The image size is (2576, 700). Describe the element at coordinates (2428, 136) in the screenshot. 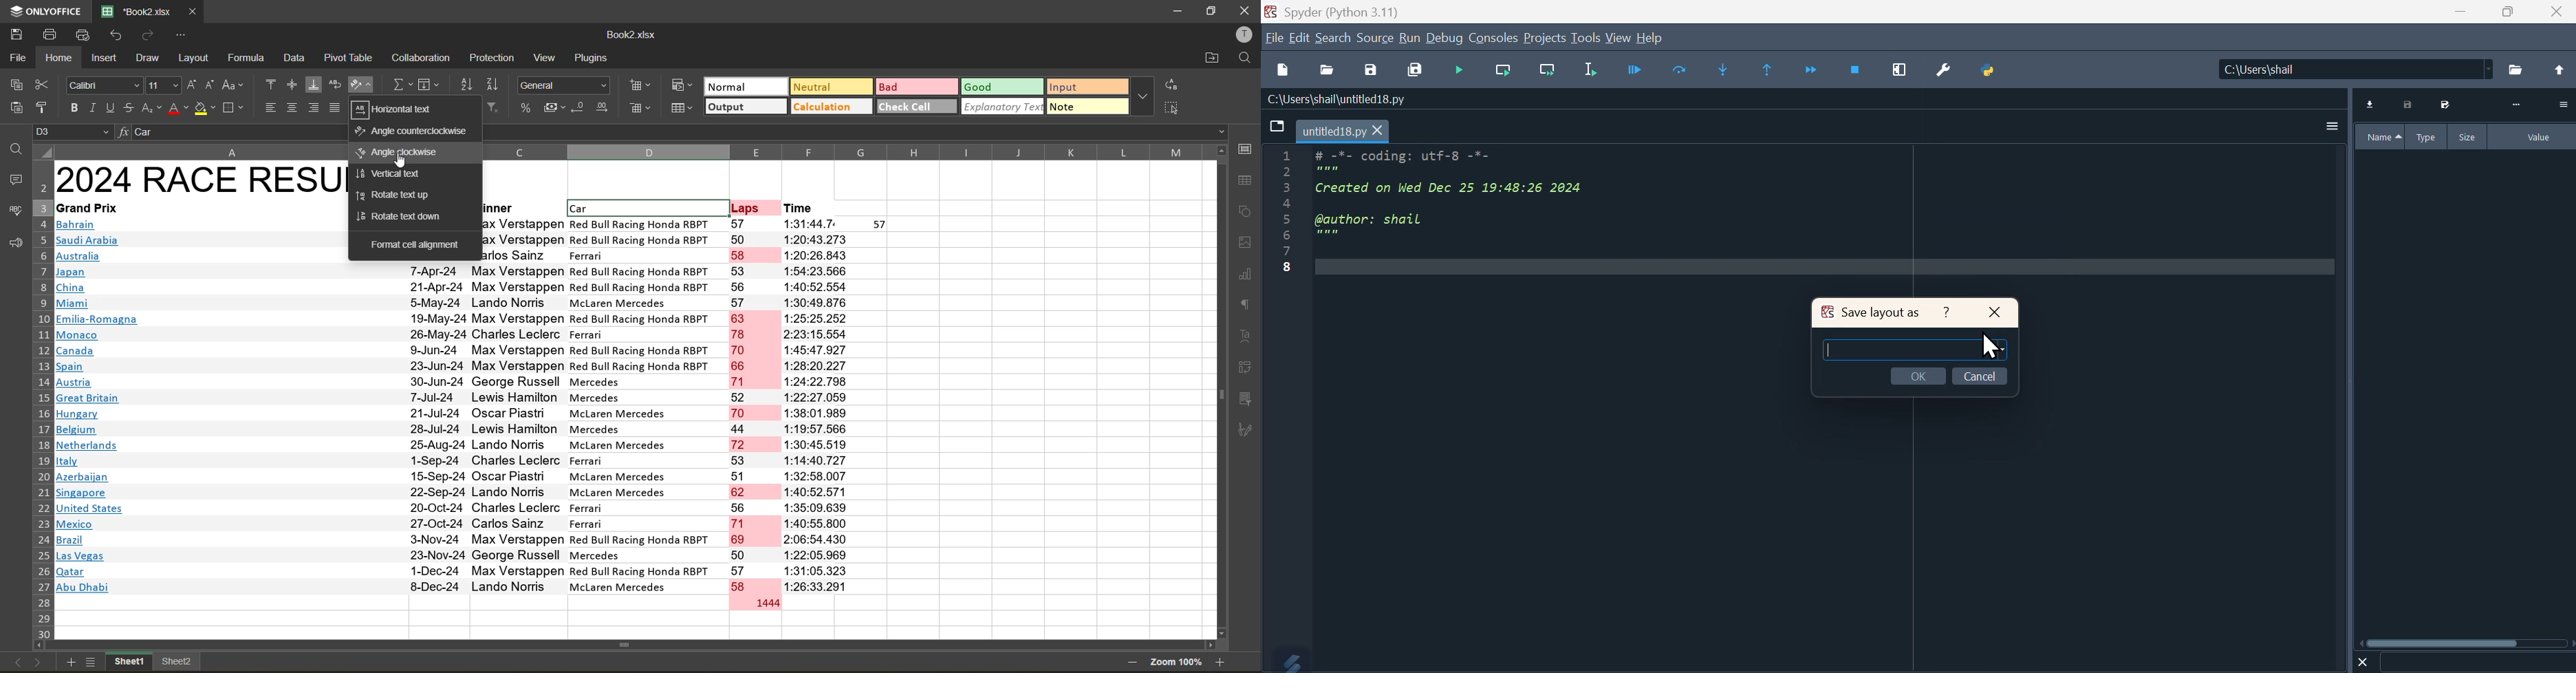

I see `Type` at that location.